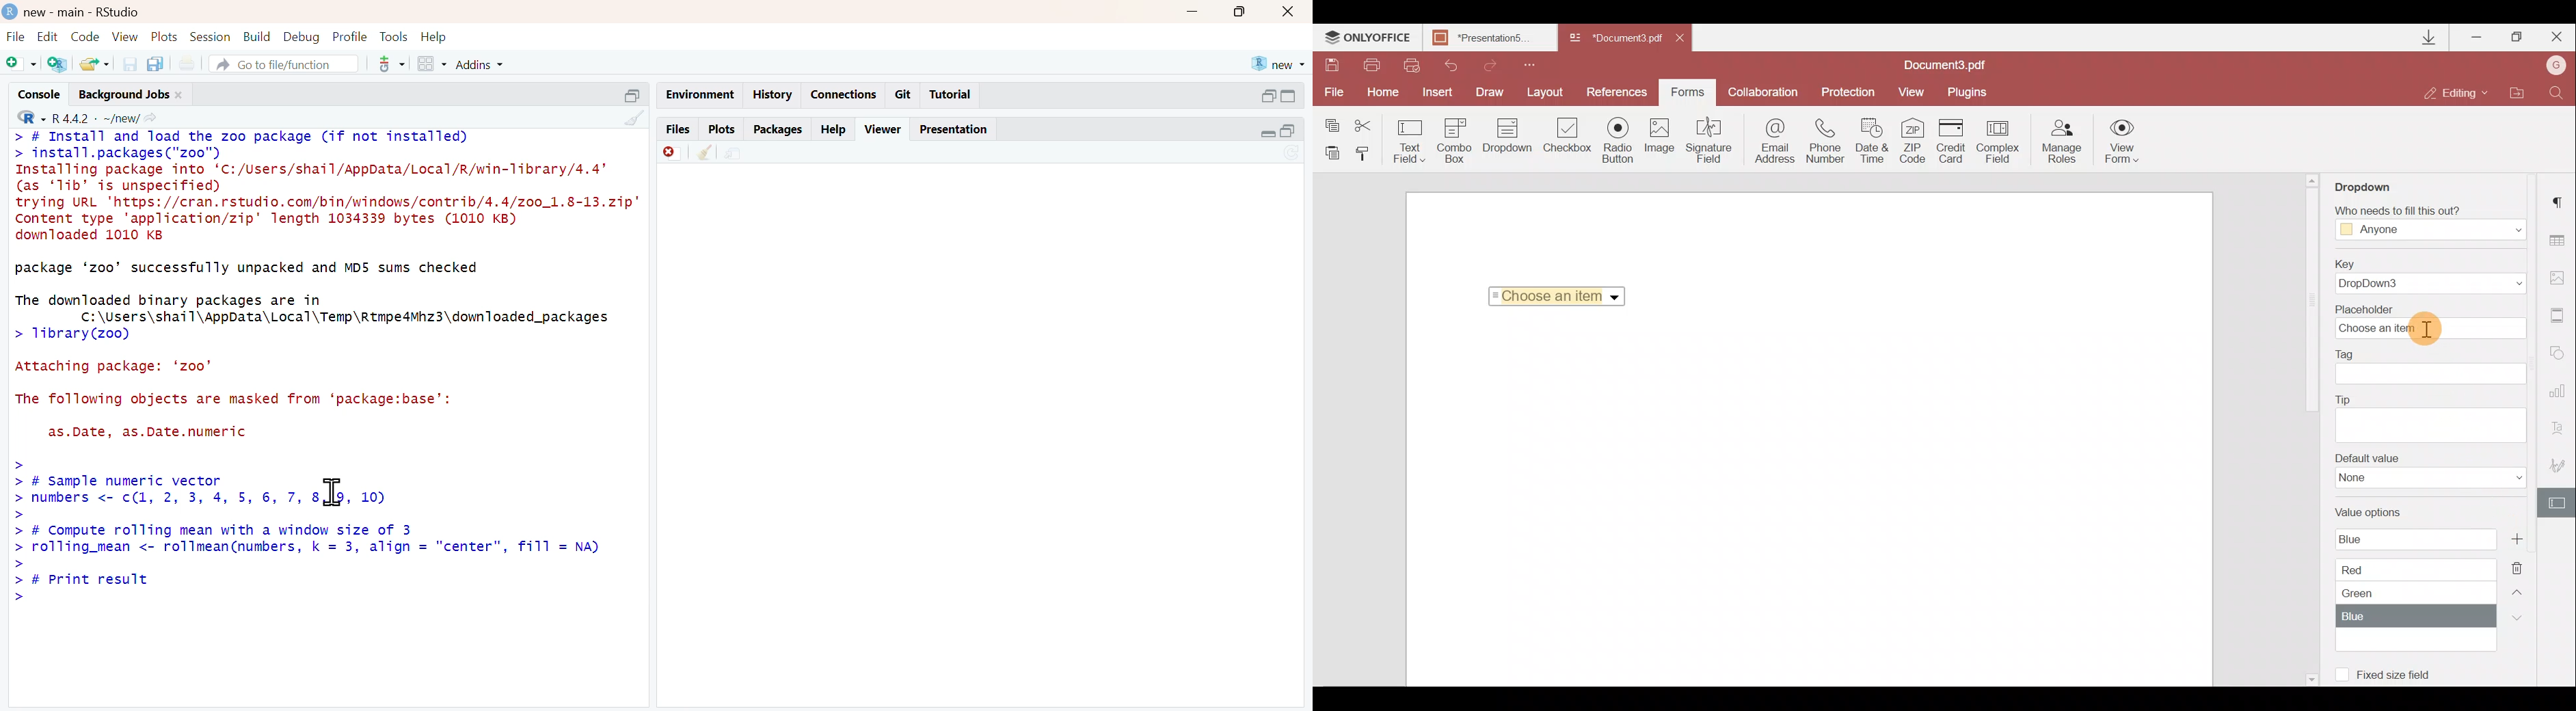 The width and height of the screenshot is (2576, 728). I want to click on addins, so click(482, 64).